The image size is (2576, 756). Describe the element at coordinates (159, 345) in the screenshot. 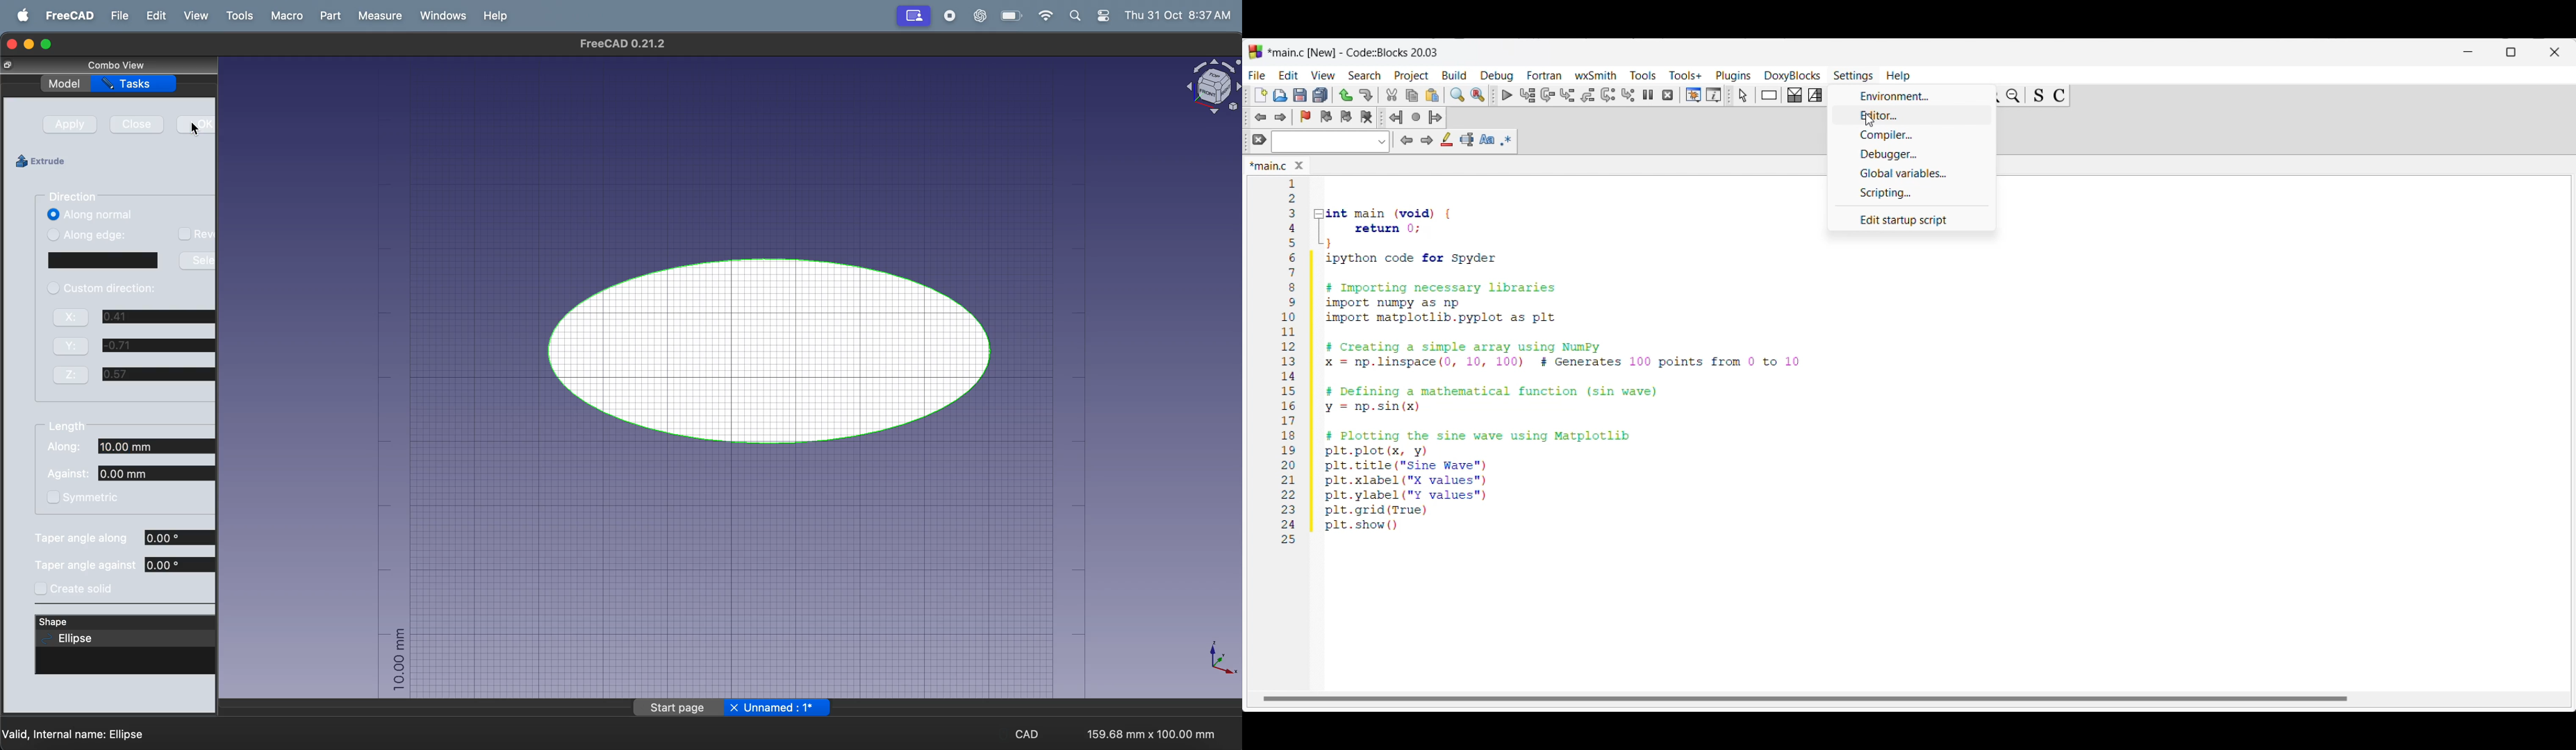

I see `0.71` at that location.